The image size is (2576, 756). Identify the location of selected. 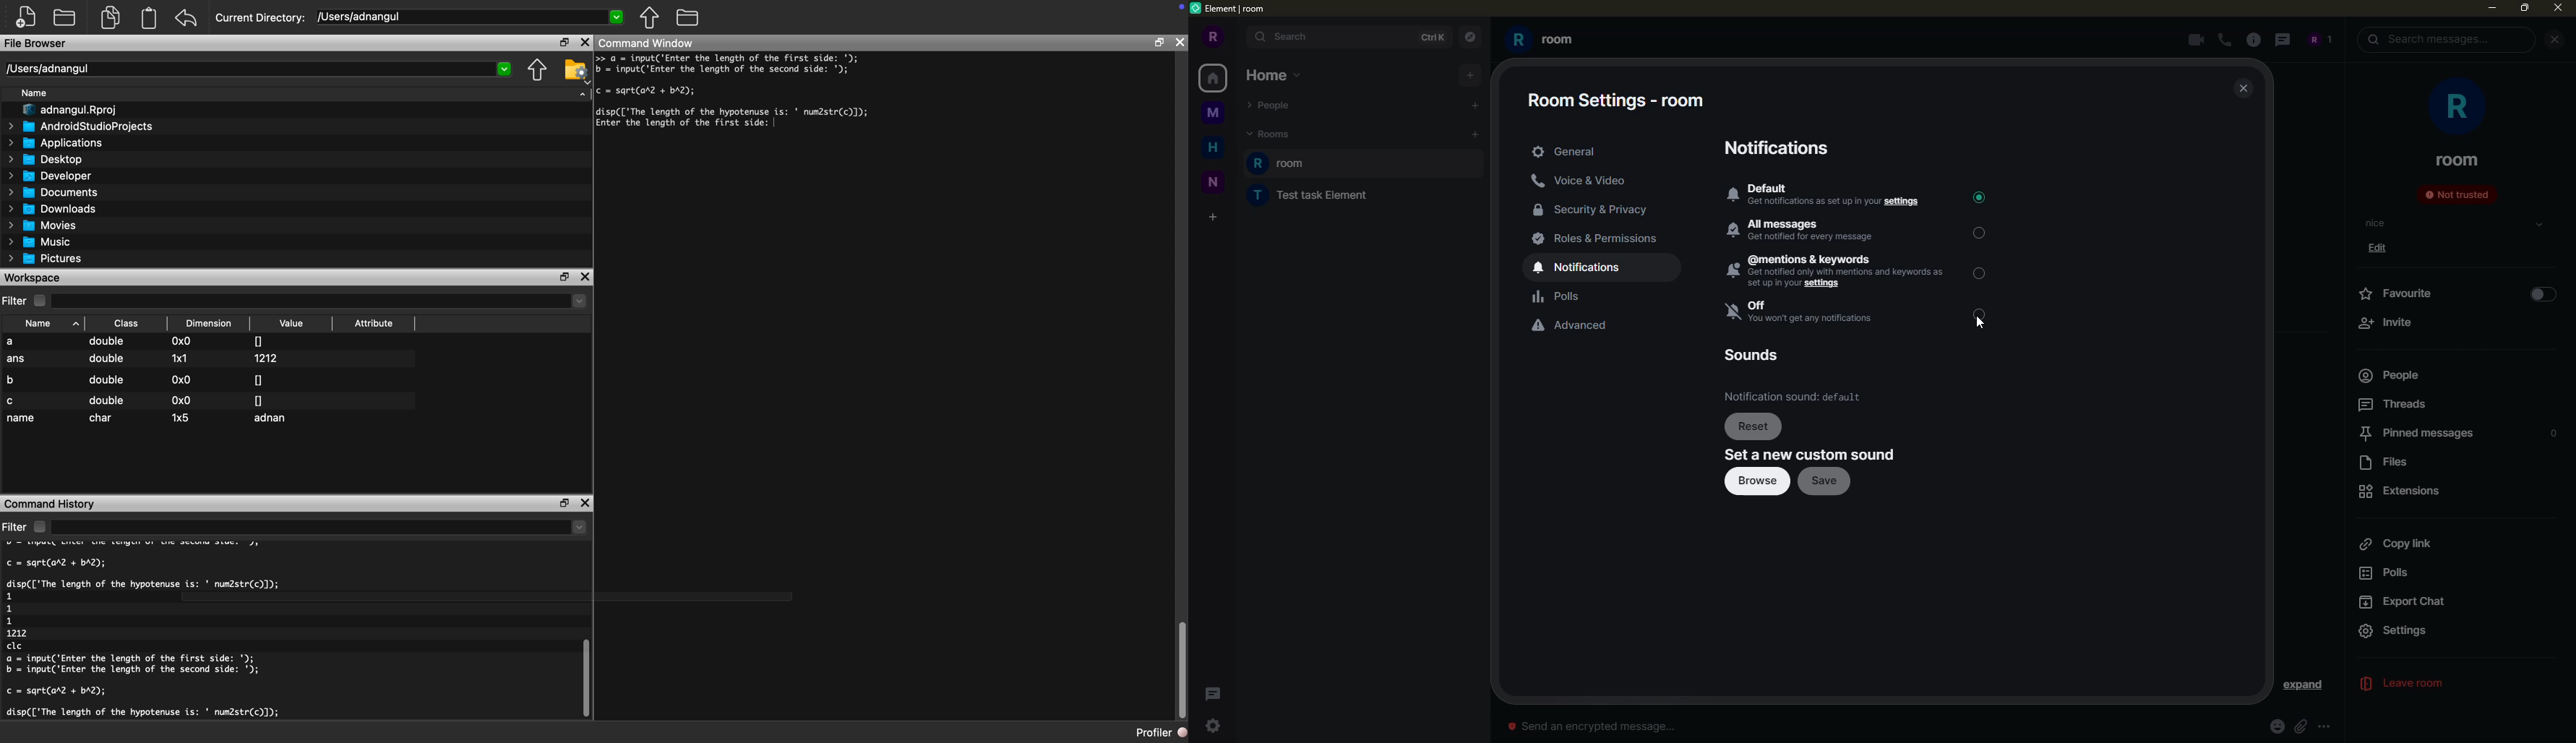
(1980, 196).